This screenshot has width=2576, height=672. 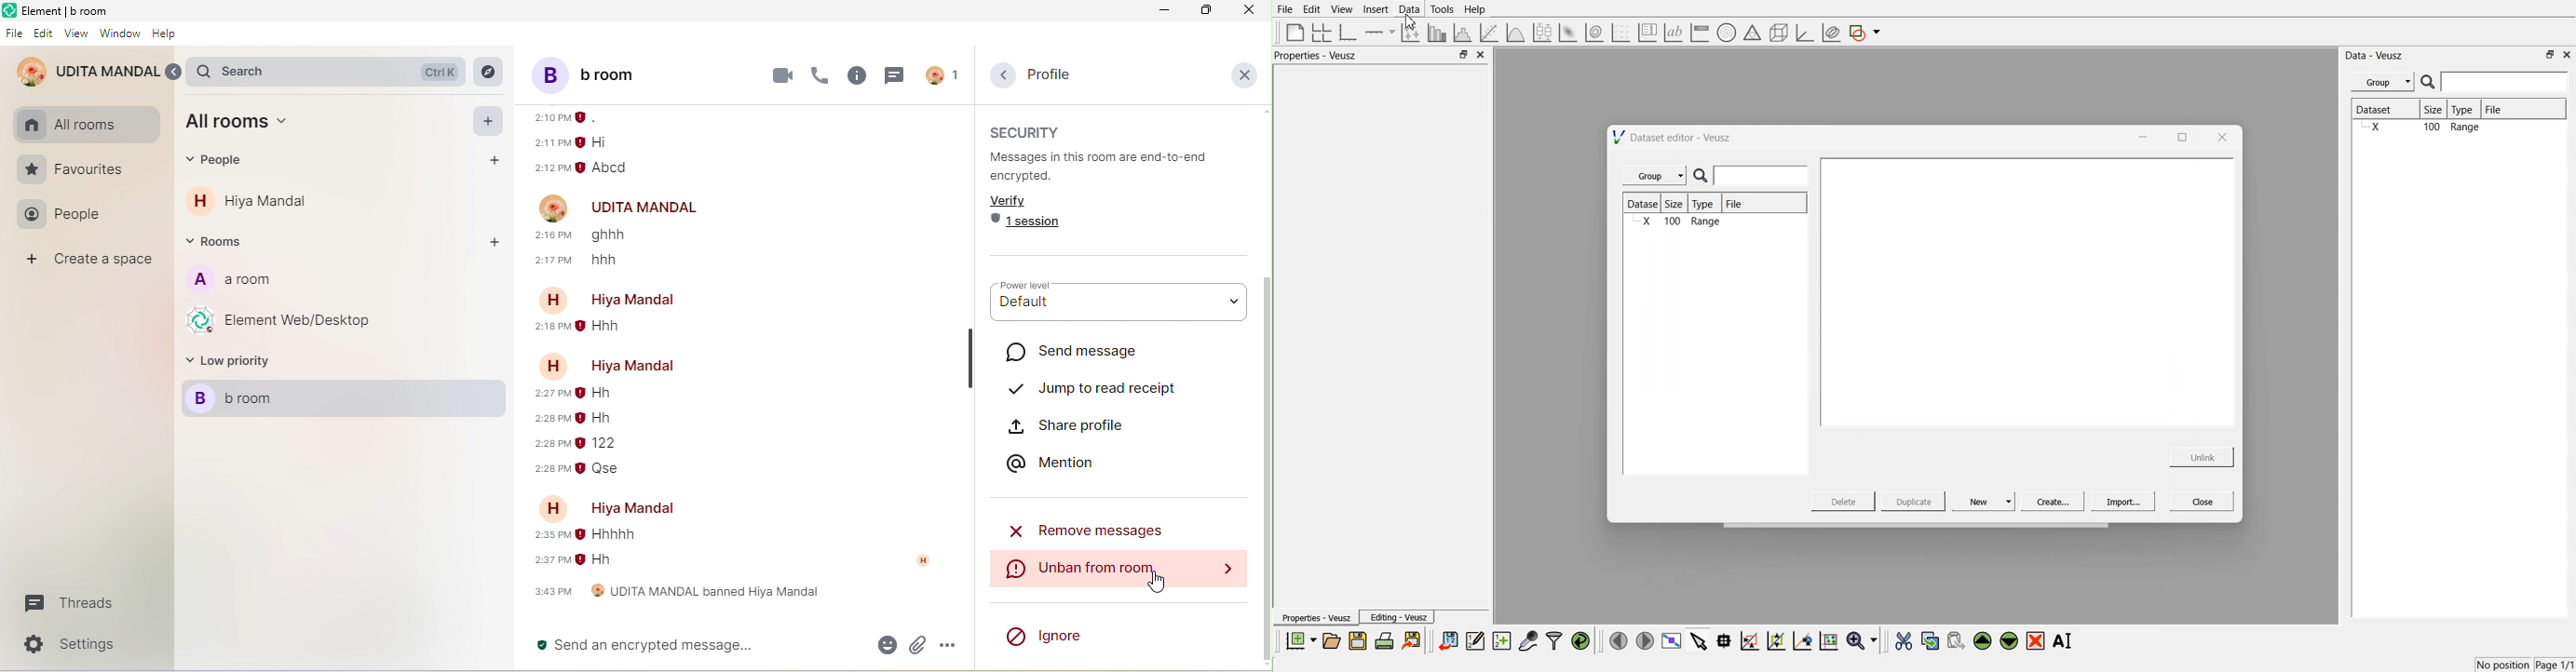 What do you see at coordinates (2009, 639) in the screenshot?
I see `move  the selected widgets down` at bounding box center [2009, 639].